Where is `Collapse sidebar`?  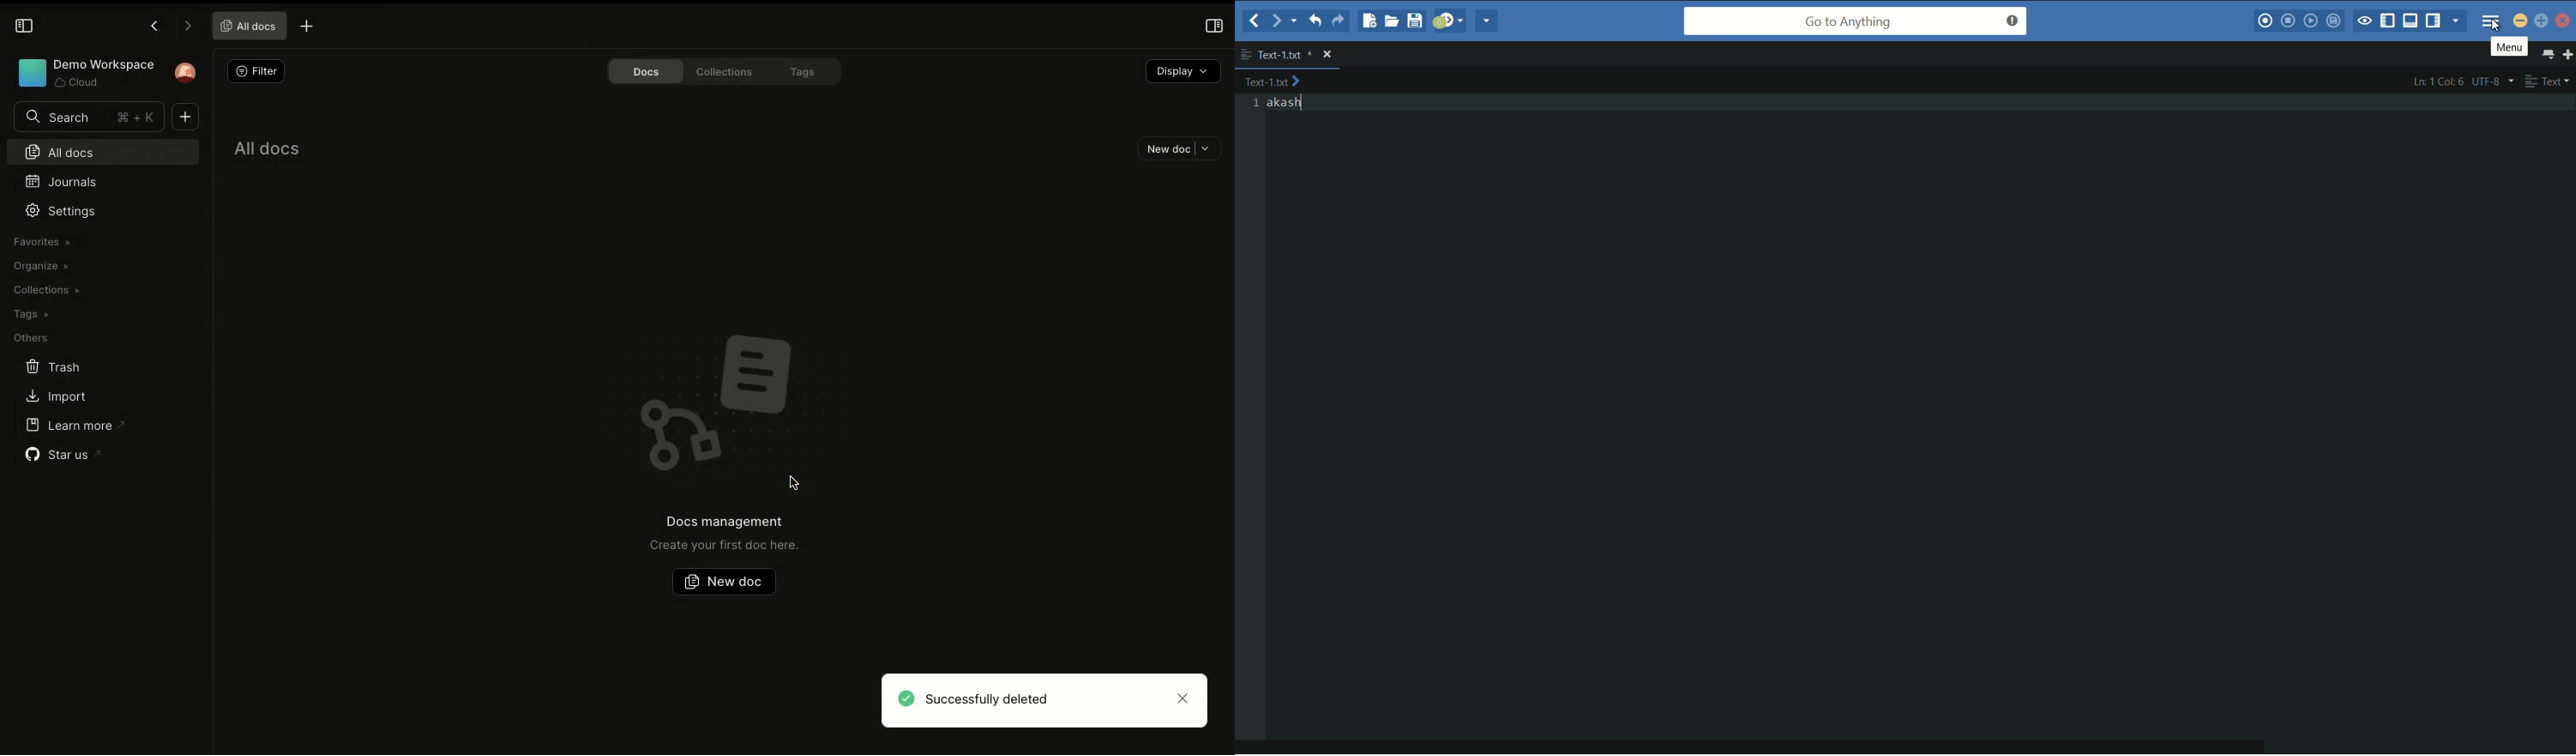 Collapse sidebar is located at coordinates (24, 26).